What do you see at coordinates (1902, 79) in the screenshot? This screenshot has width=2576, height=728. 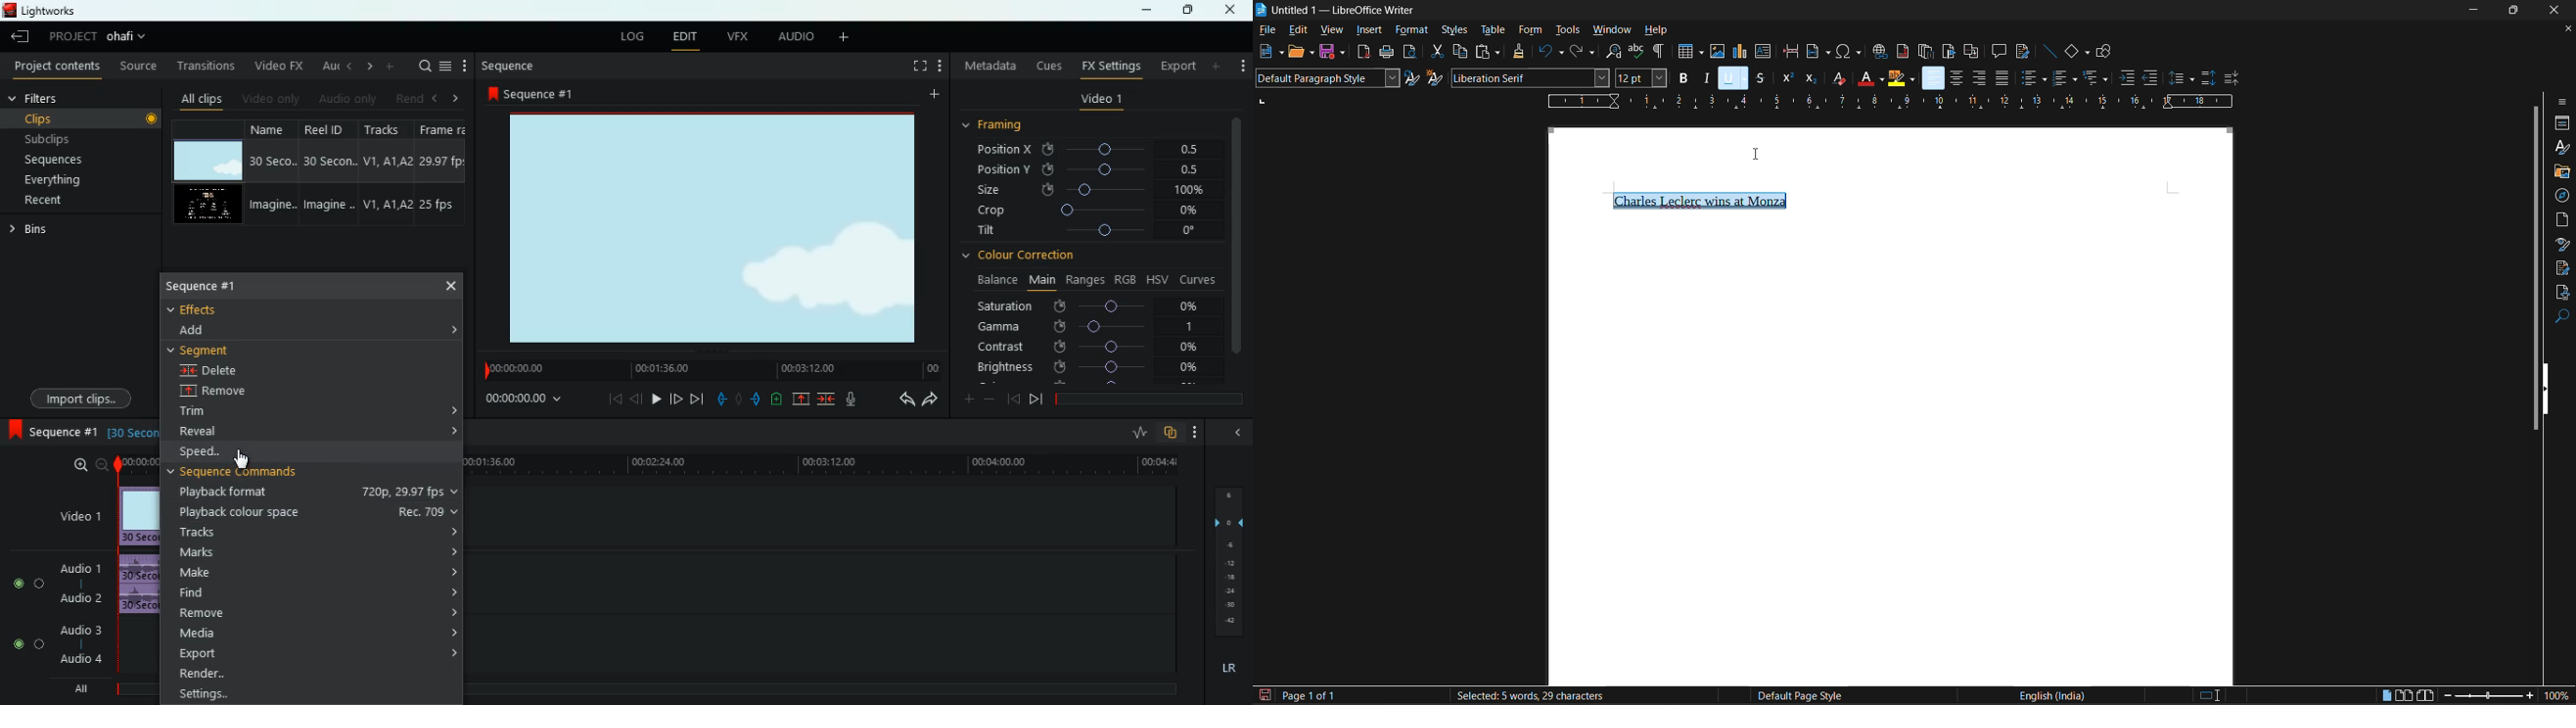 I see `character highlighting yellow` at bounding box center [1902, 79].